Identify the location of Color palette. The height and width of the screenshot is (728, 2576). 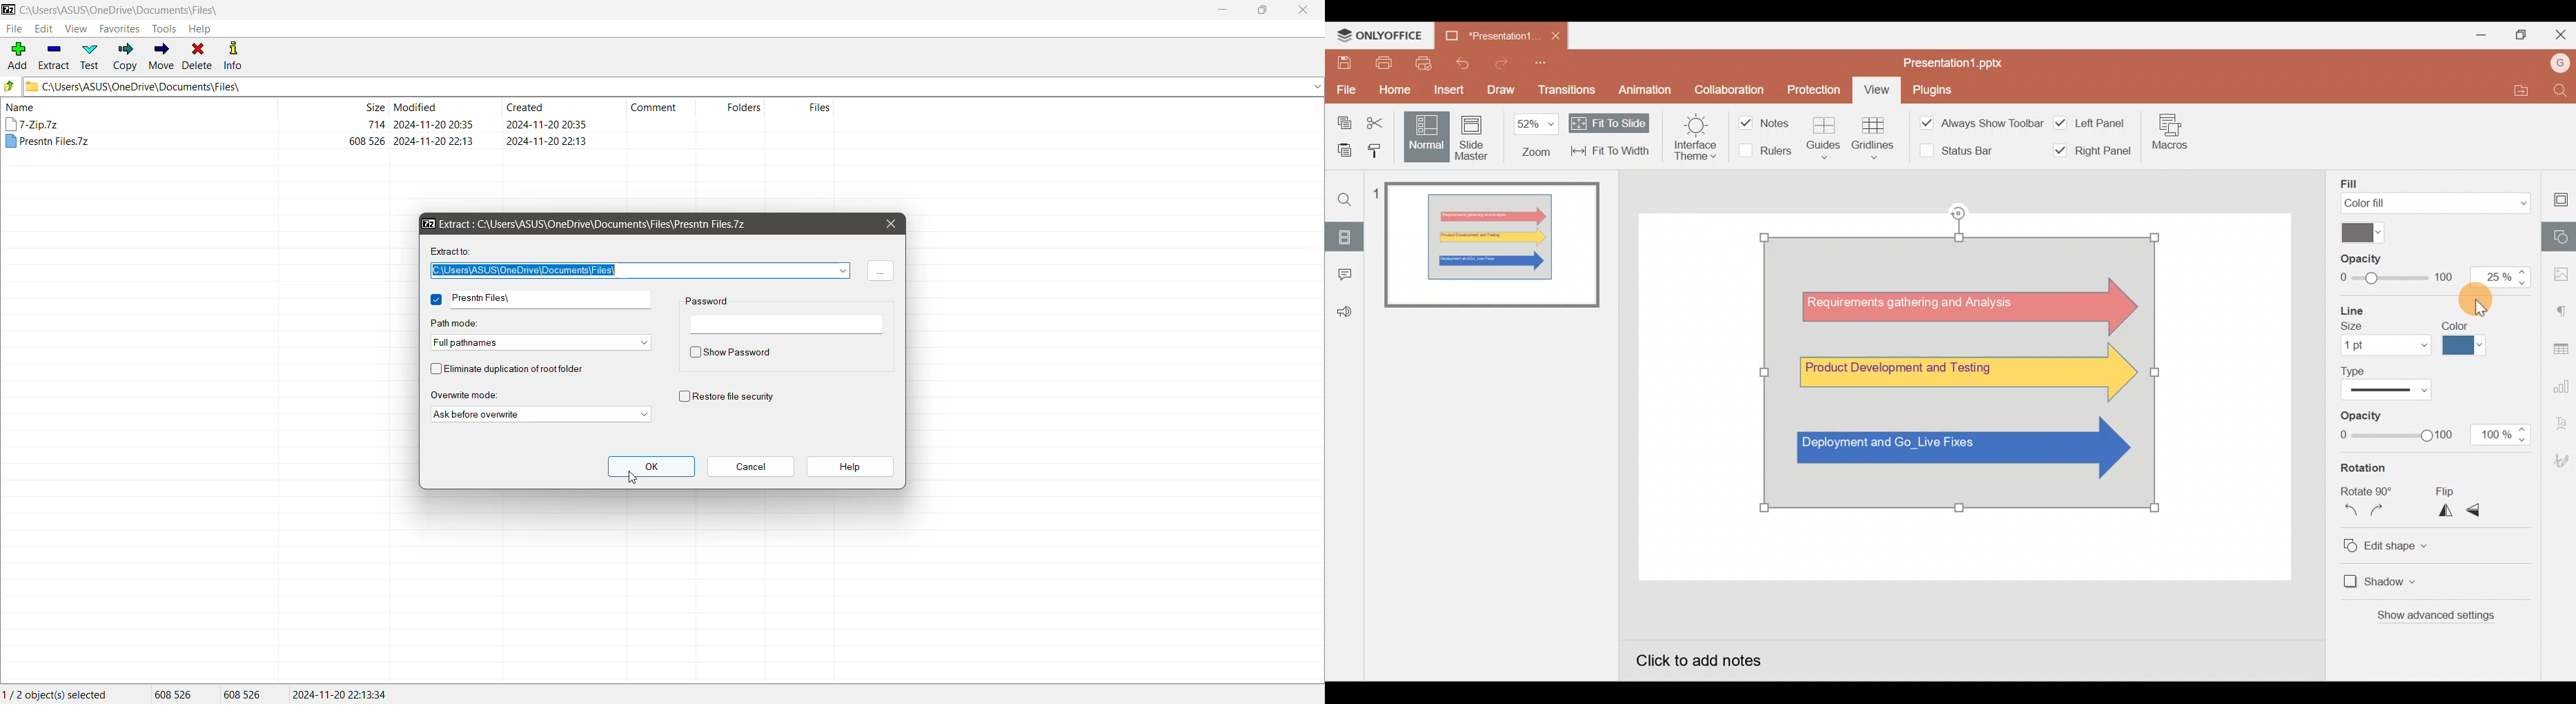
(2359, 232).